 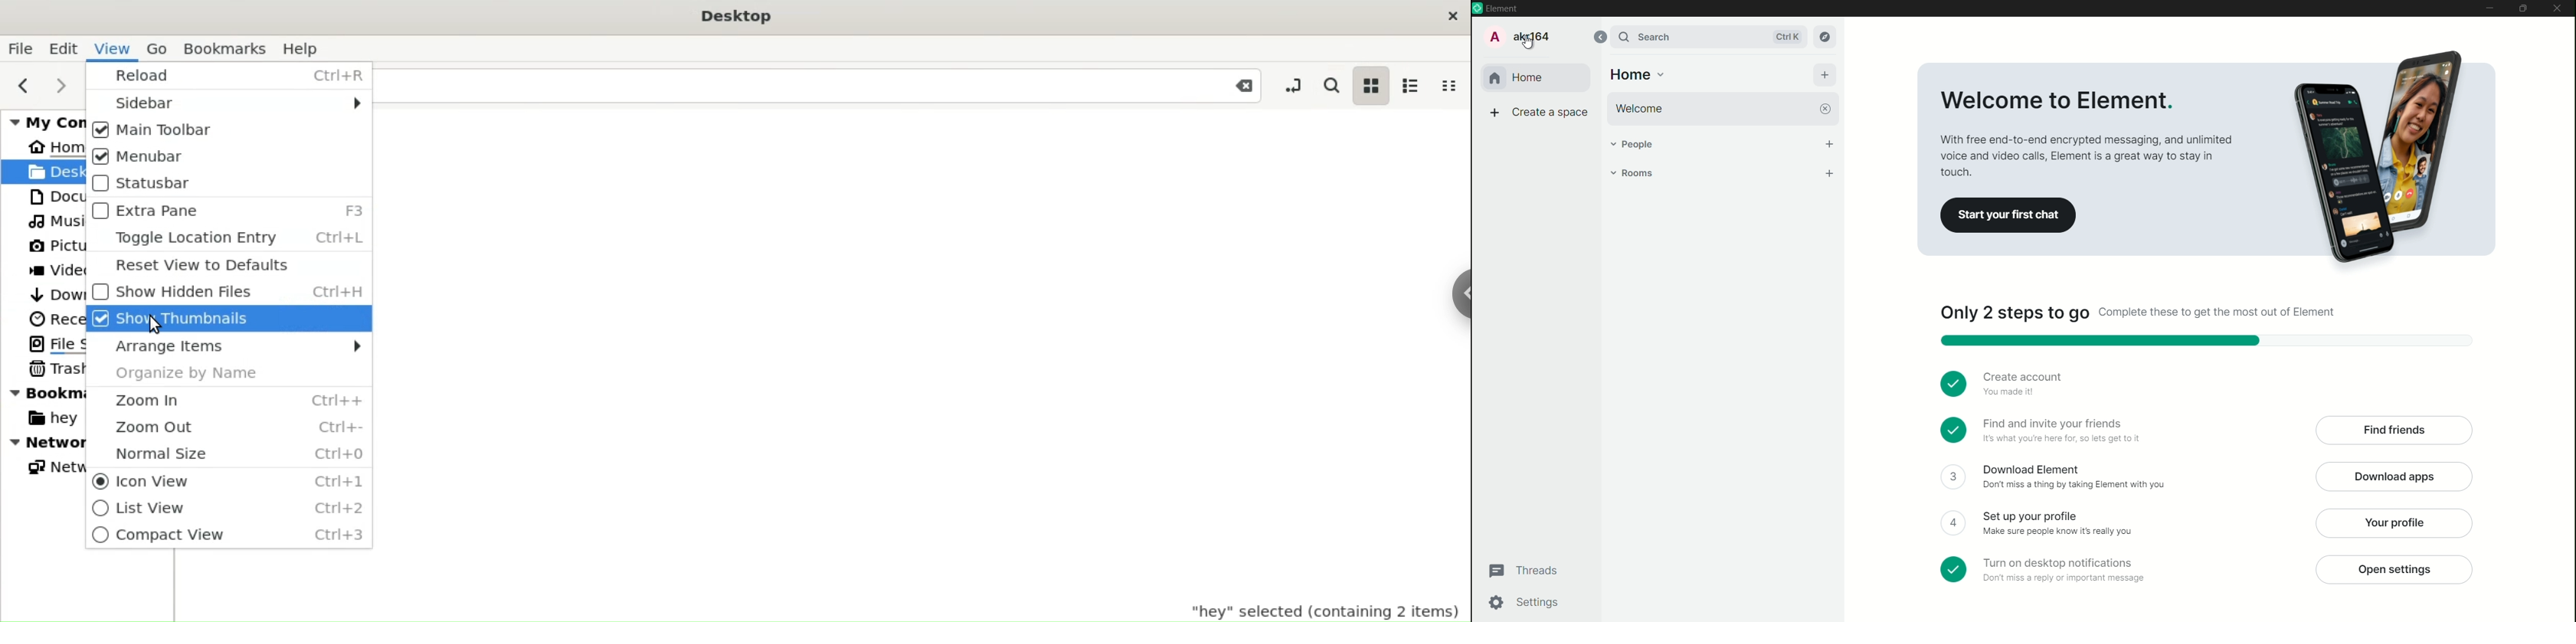 I want to click on Advertising picture, so click(x=2379, y=160).